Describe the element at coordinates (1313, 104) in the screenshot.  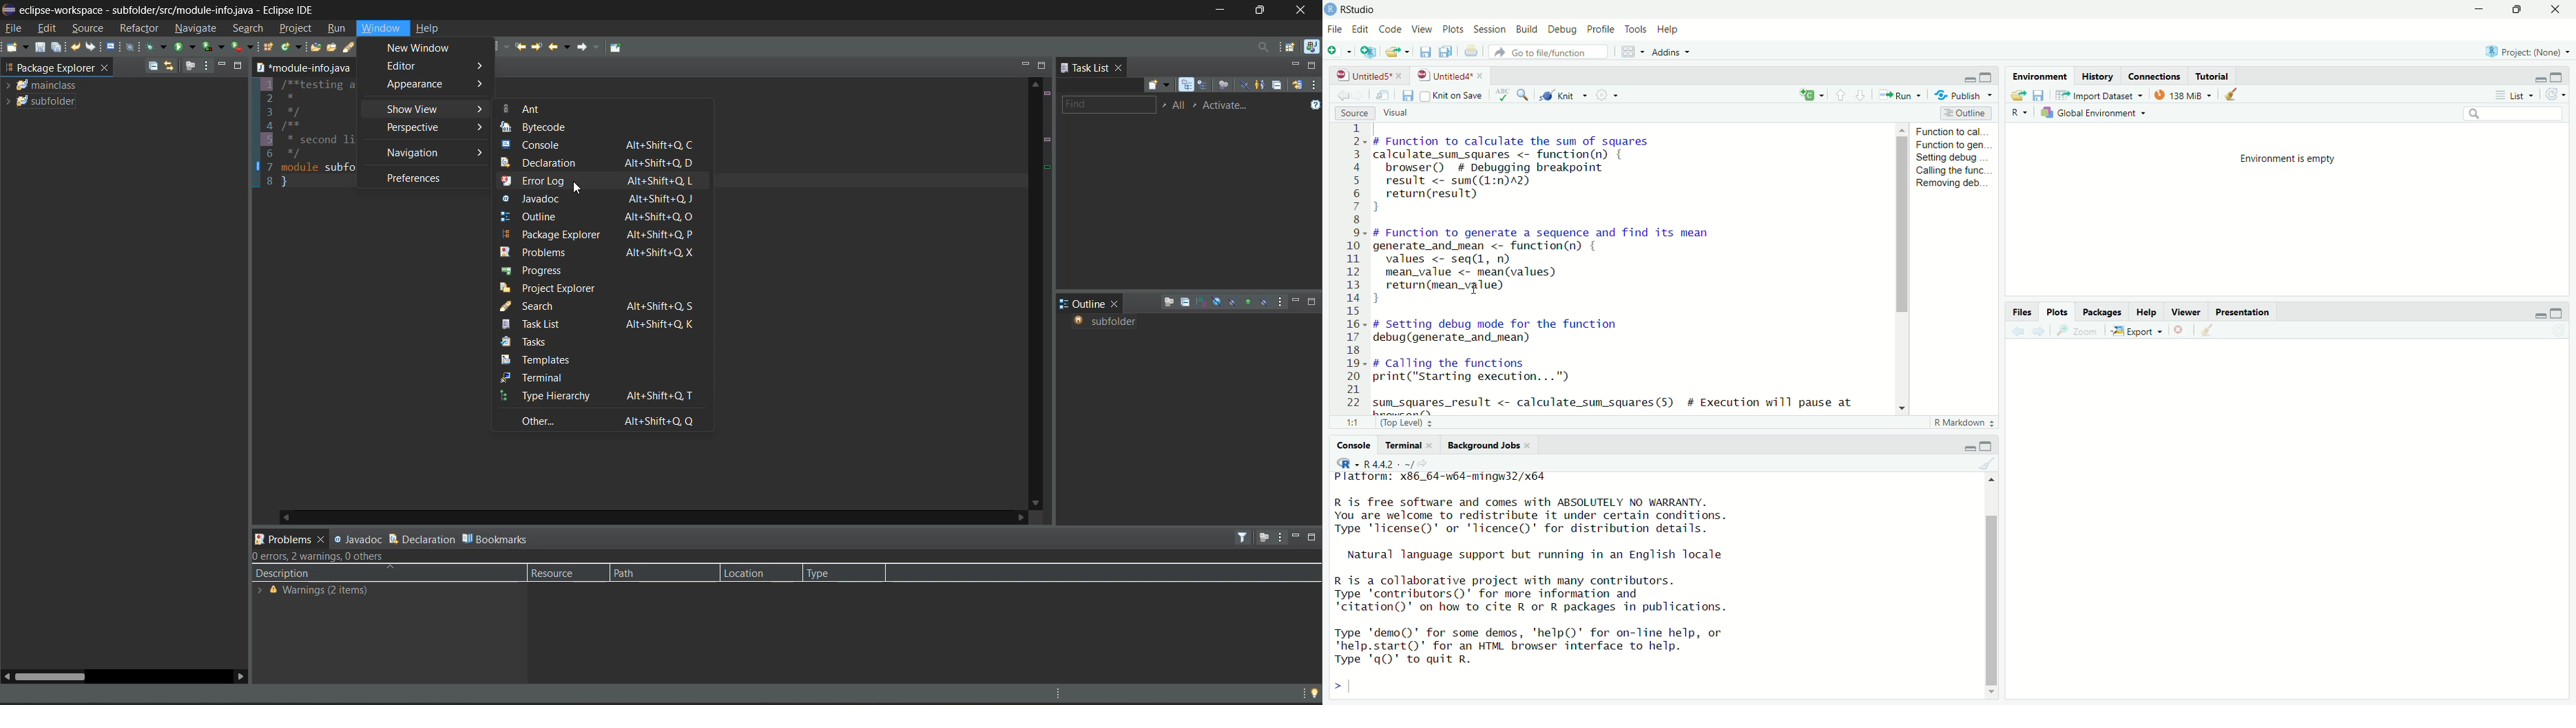
I see `show tasks UI legend` at that location.